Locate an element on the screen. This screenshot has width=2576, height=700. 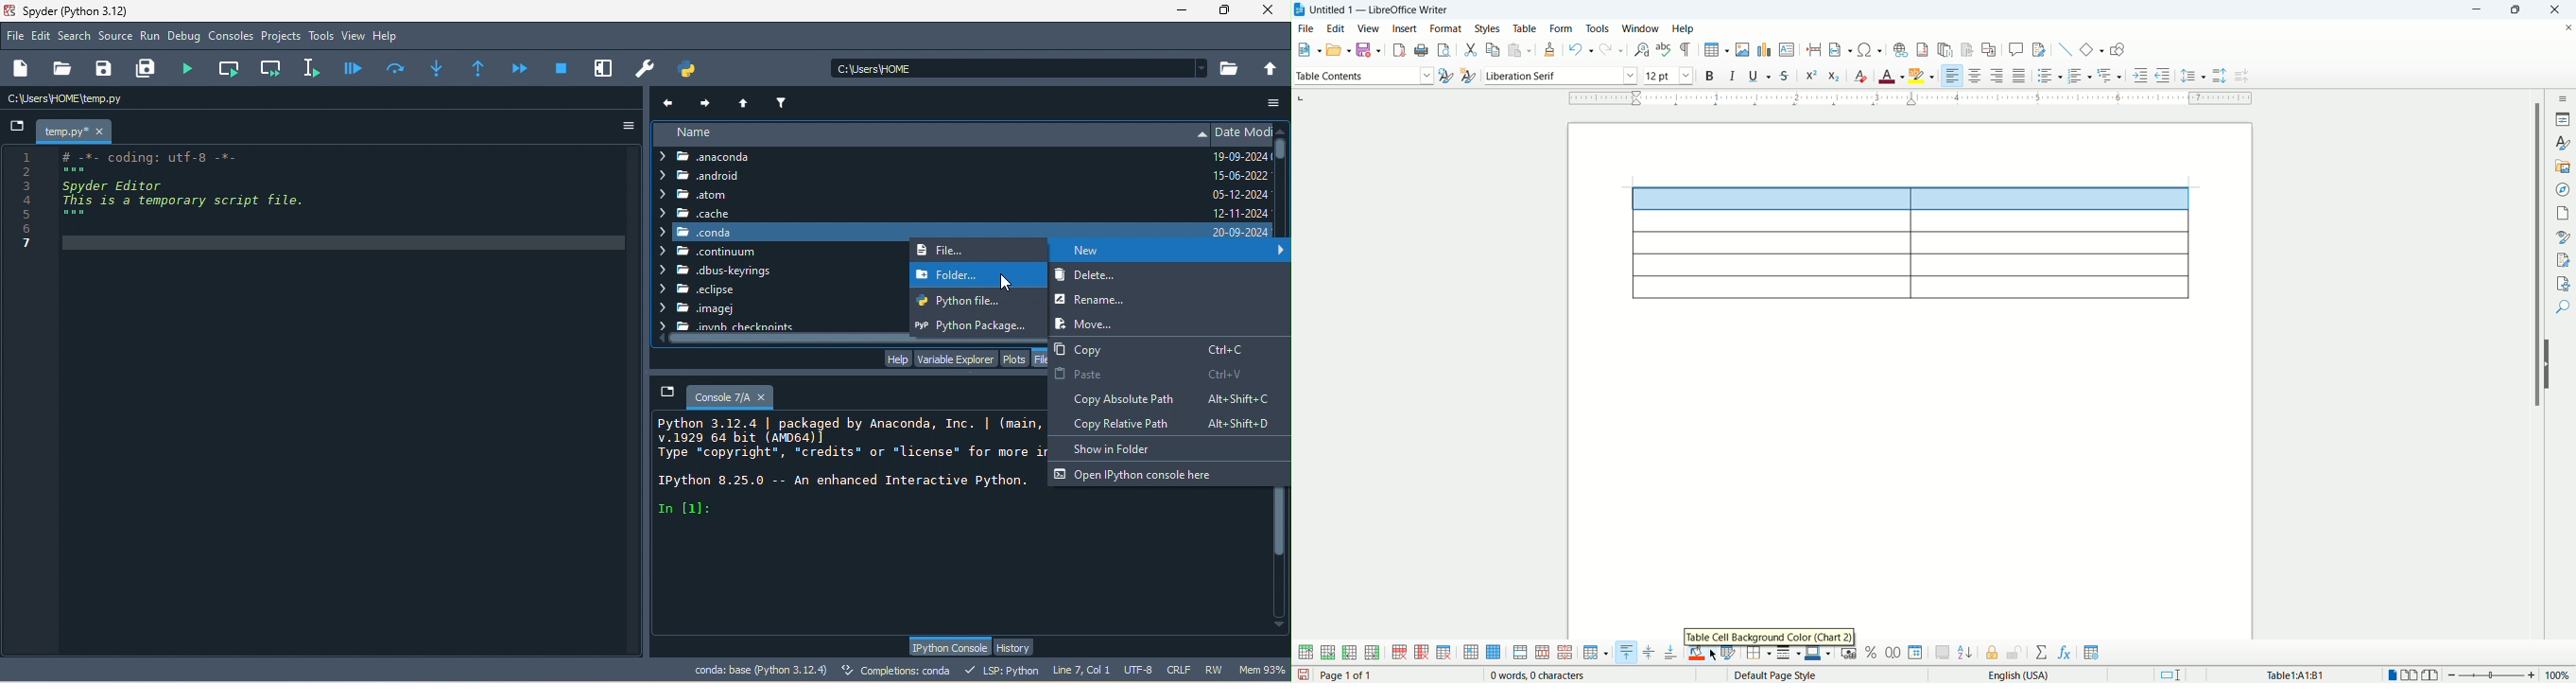
insert row after is located at coordinates (1372, 652).